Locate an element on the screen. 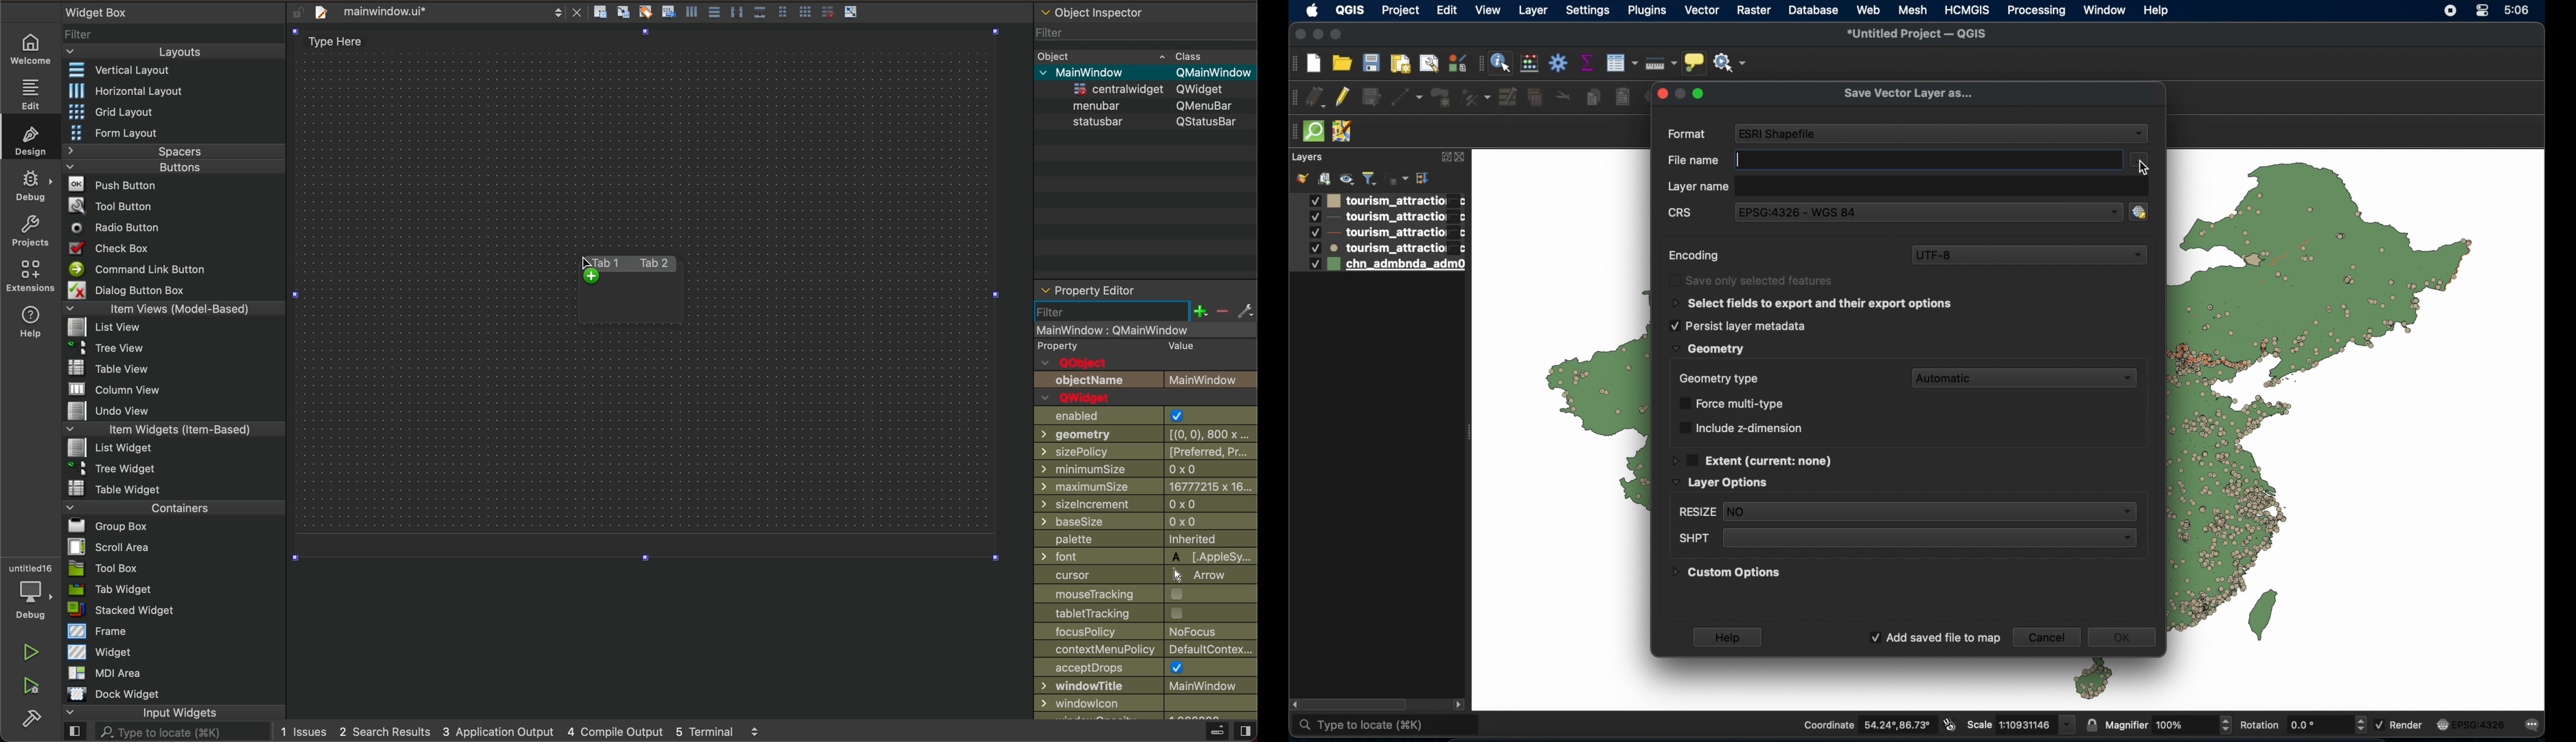 The image size is (2576, 756). help is located at coordinates (2157, 10).